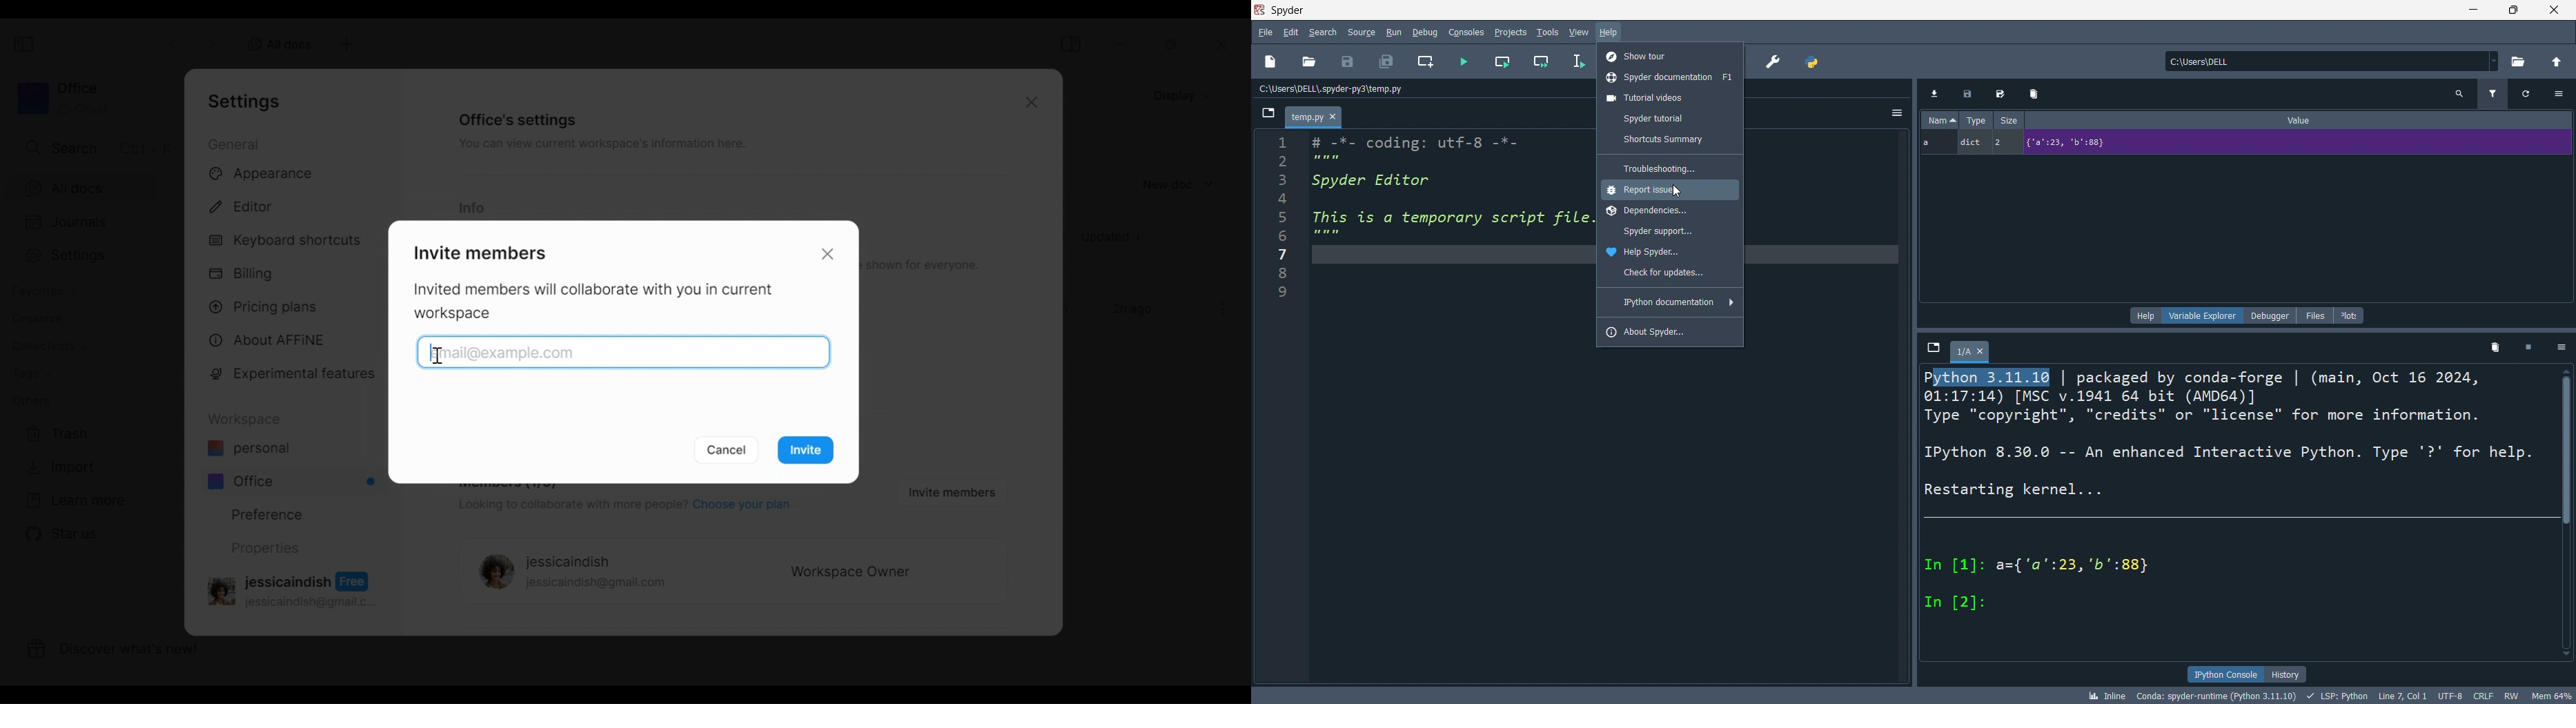  I want to click on plots, so click(2351, 316).